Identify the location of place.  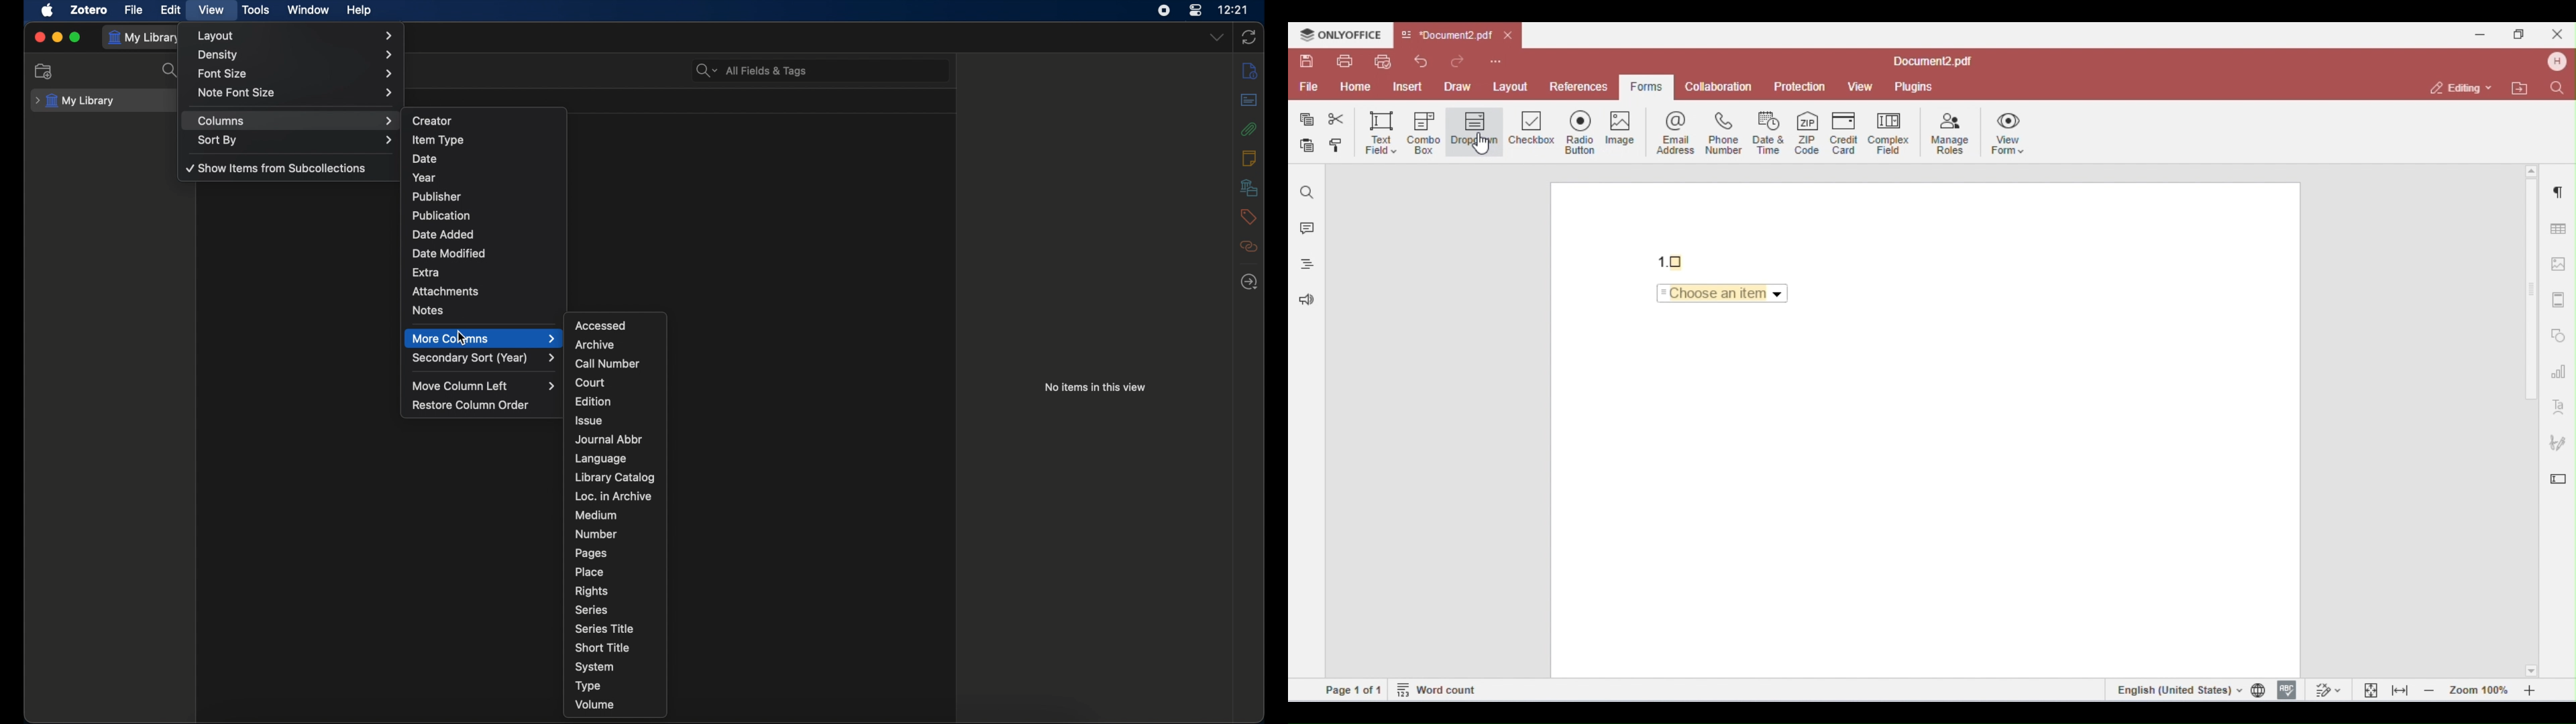
(589, 572).